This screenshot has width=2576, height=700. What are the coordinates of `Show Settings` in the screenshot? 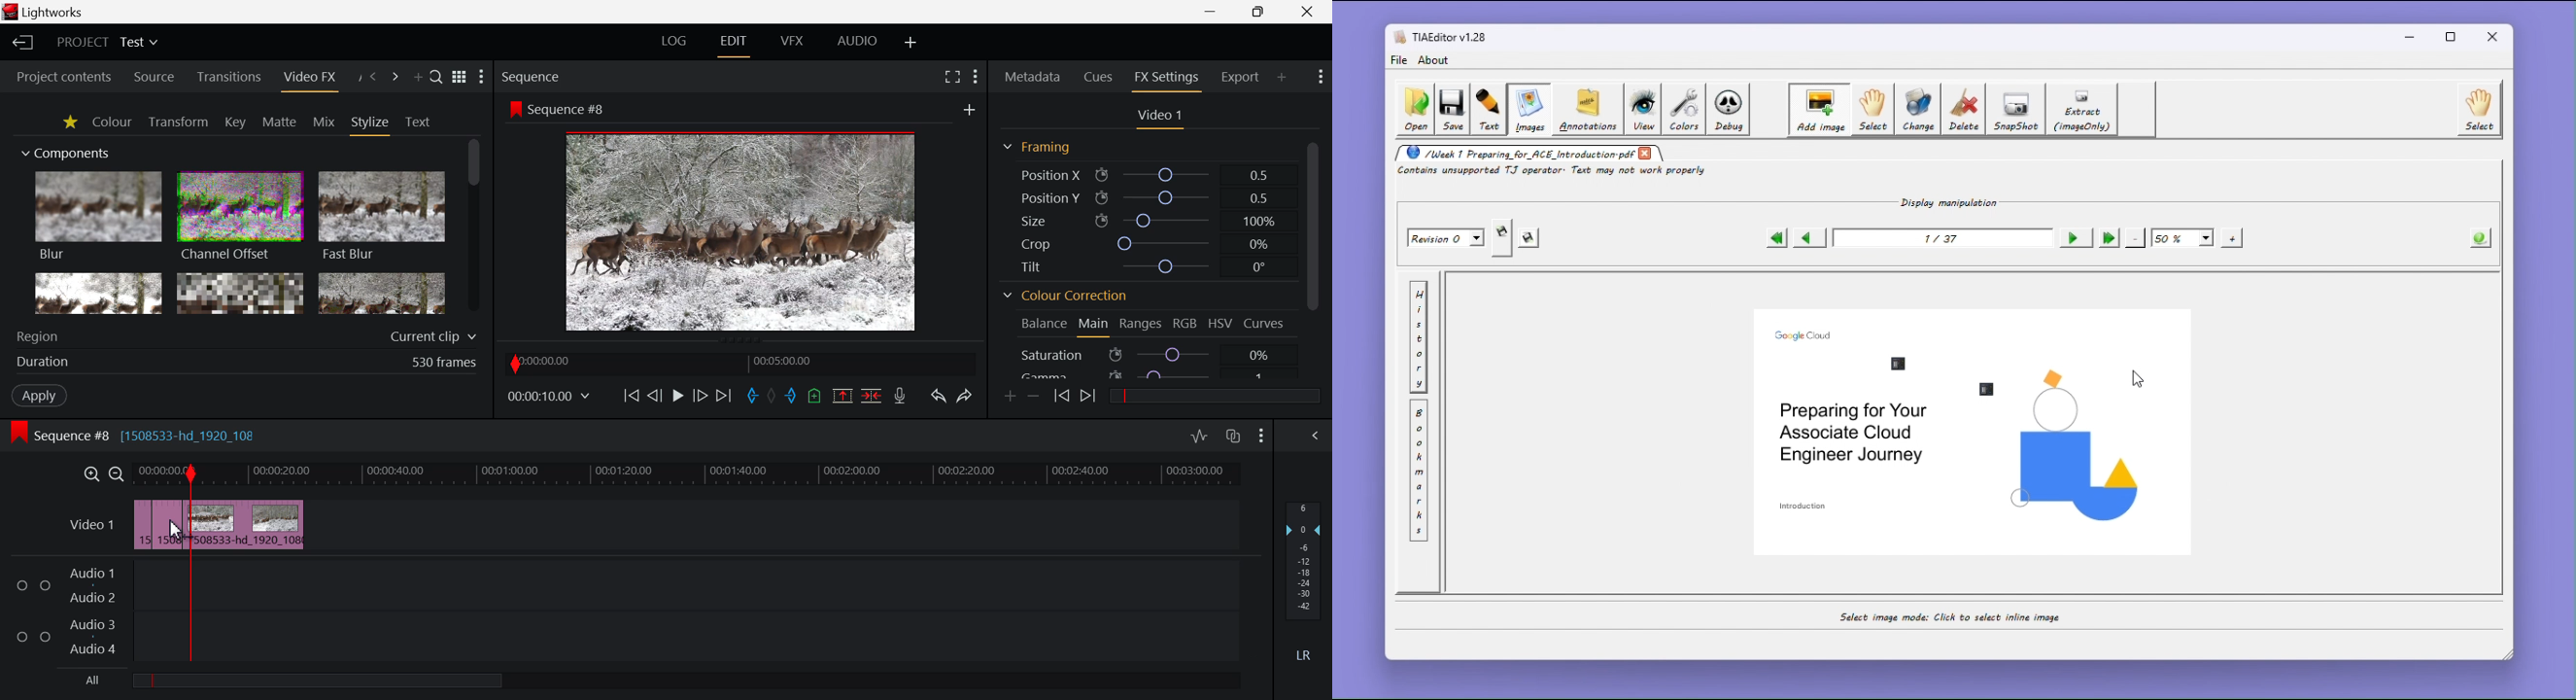 It's located at (1262, 438).